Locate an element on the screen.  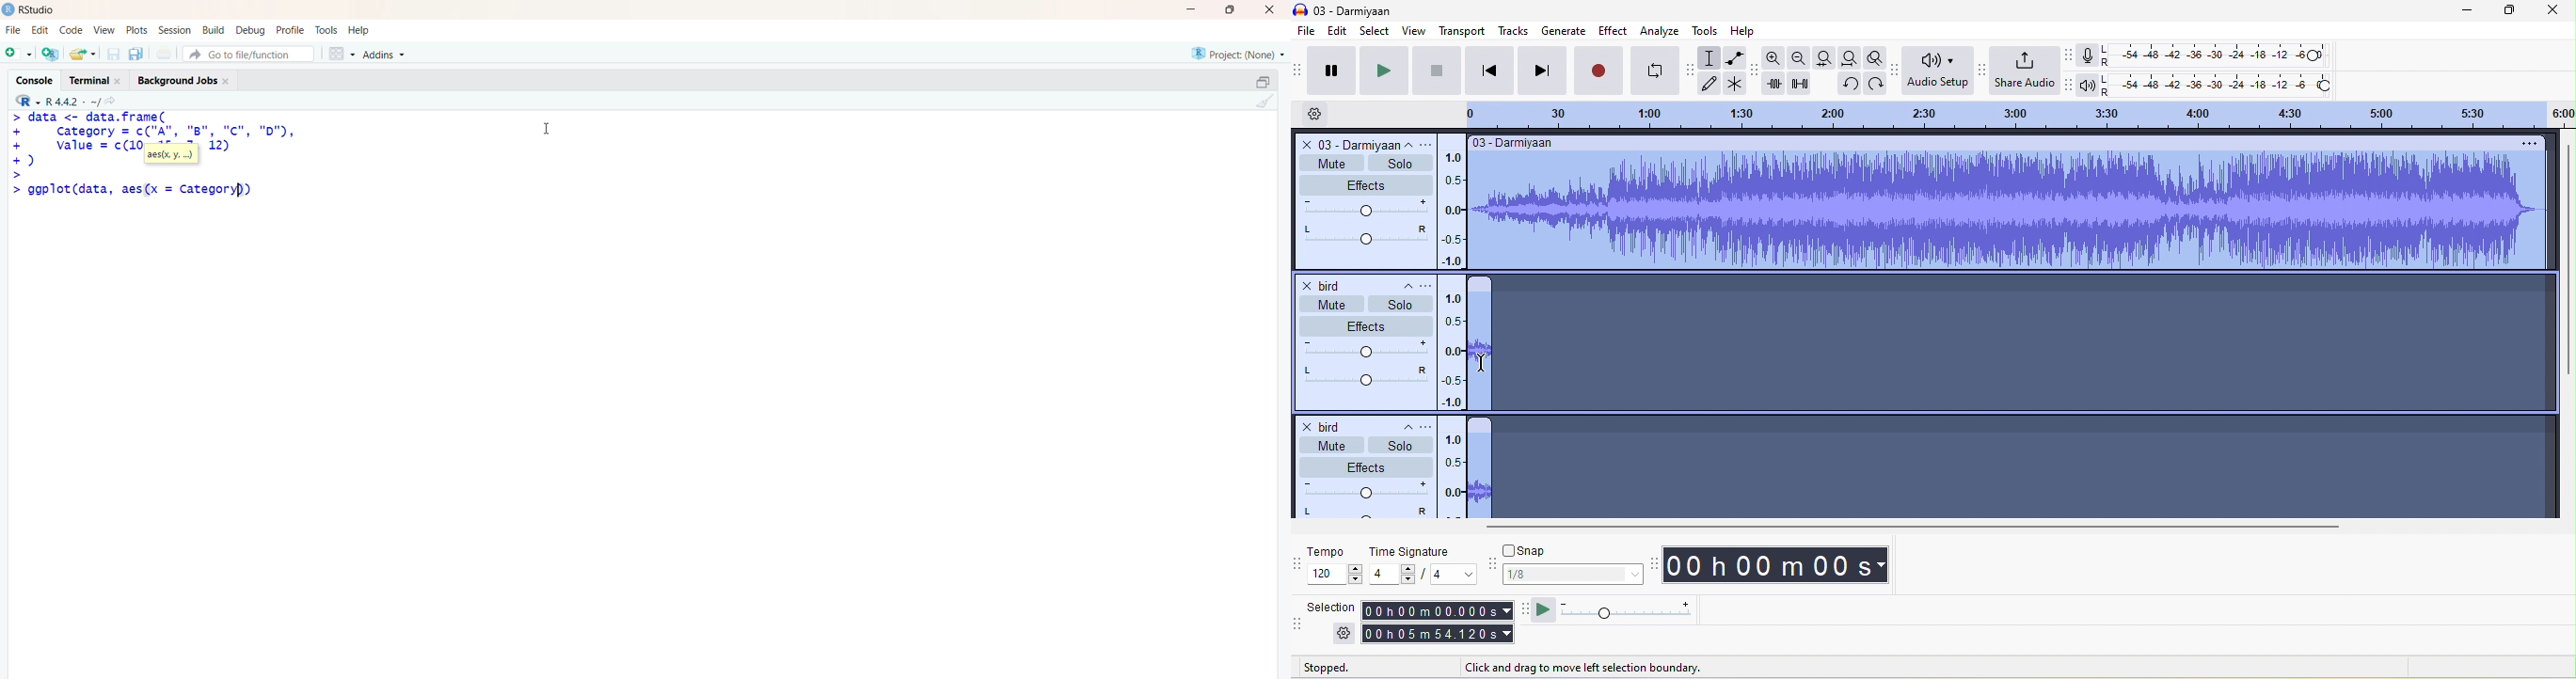
open menu is located at coordinates (1431, 145).